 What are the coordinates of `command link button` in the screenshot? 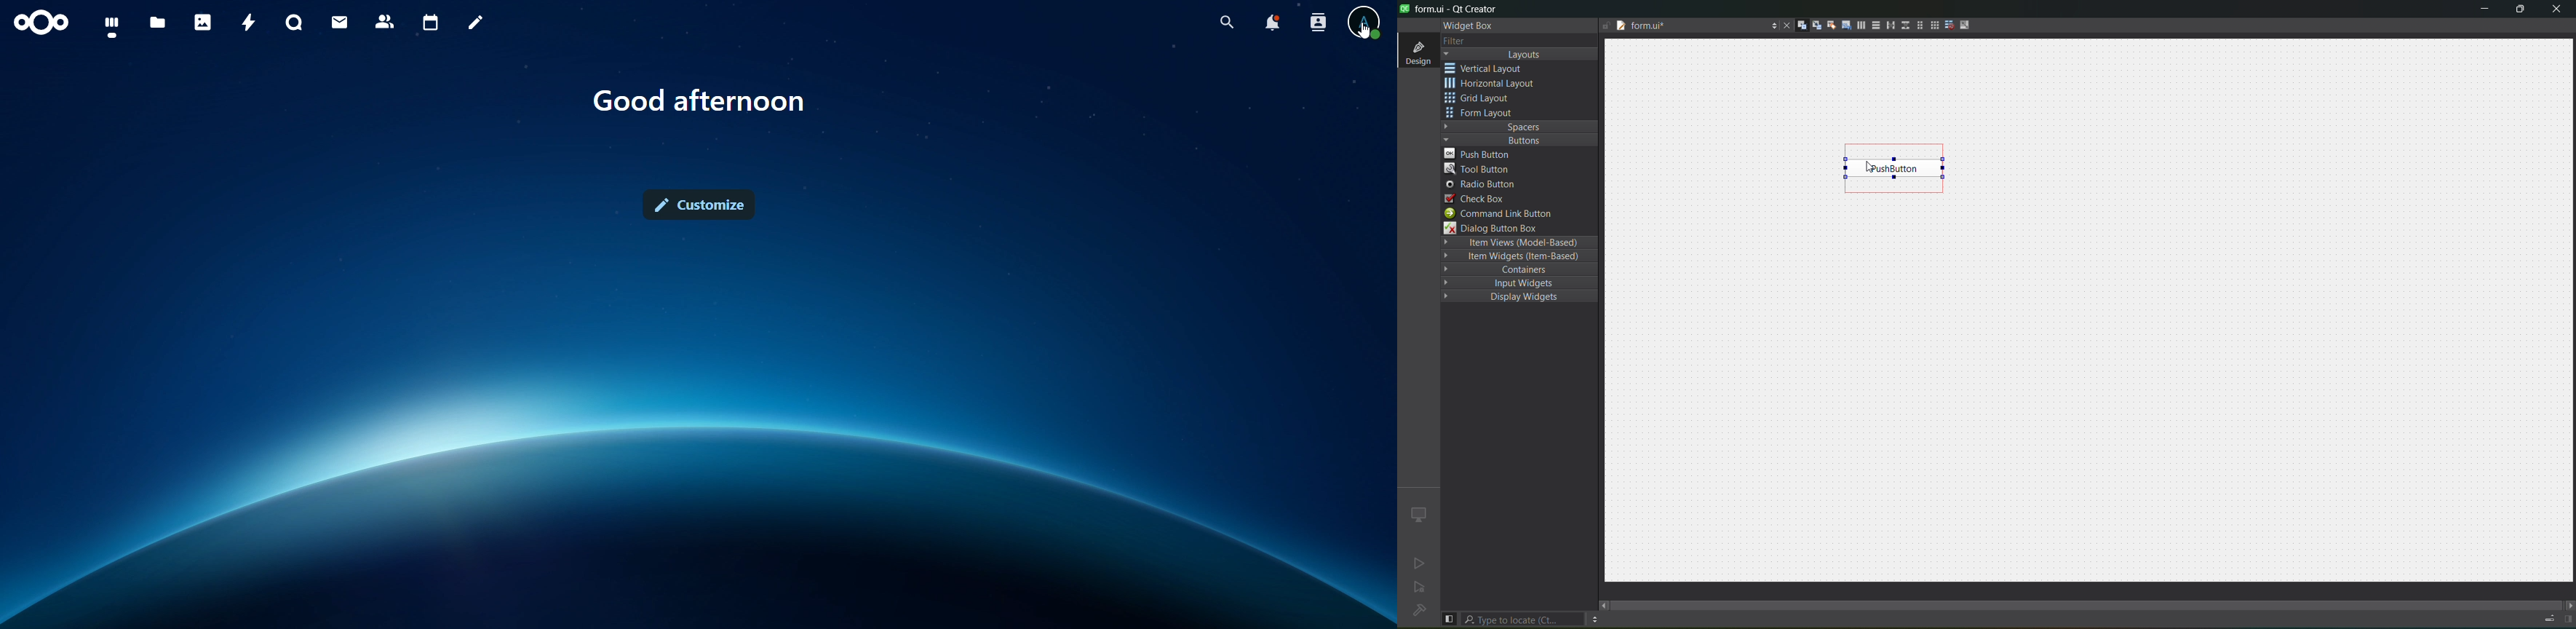 It's located at (1506, 214).